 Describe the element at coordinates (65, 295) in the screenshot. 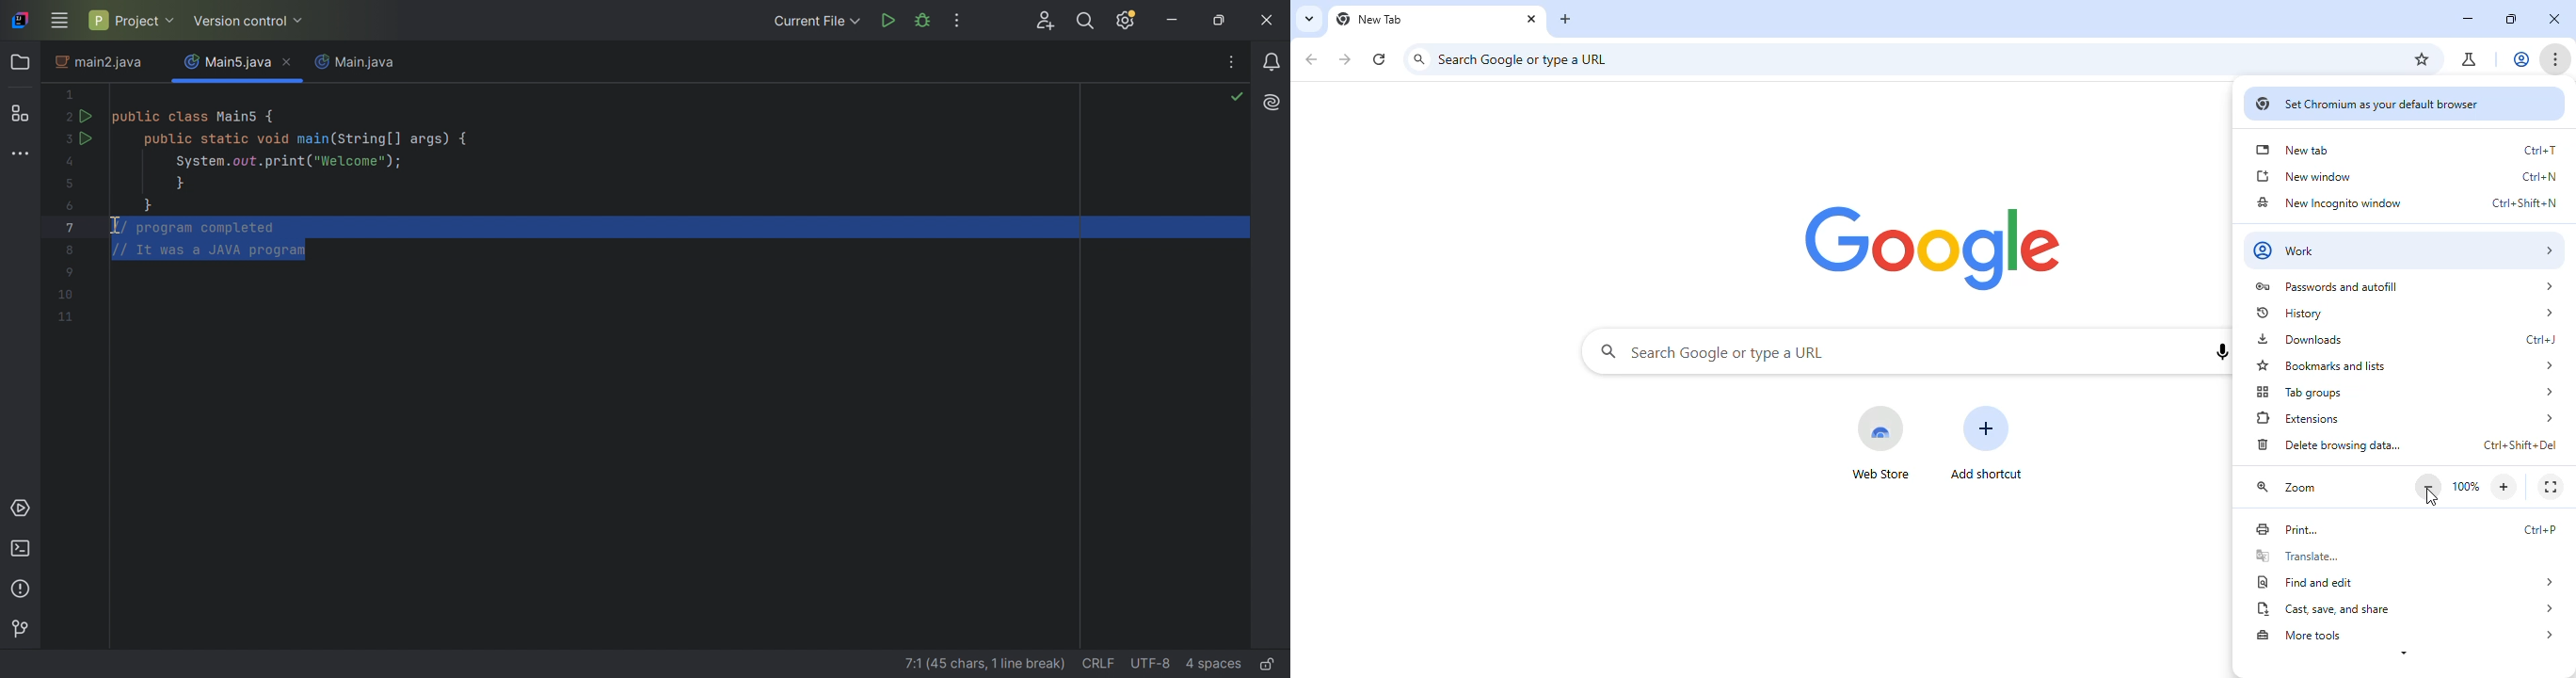

I see `Code lines` at that location.